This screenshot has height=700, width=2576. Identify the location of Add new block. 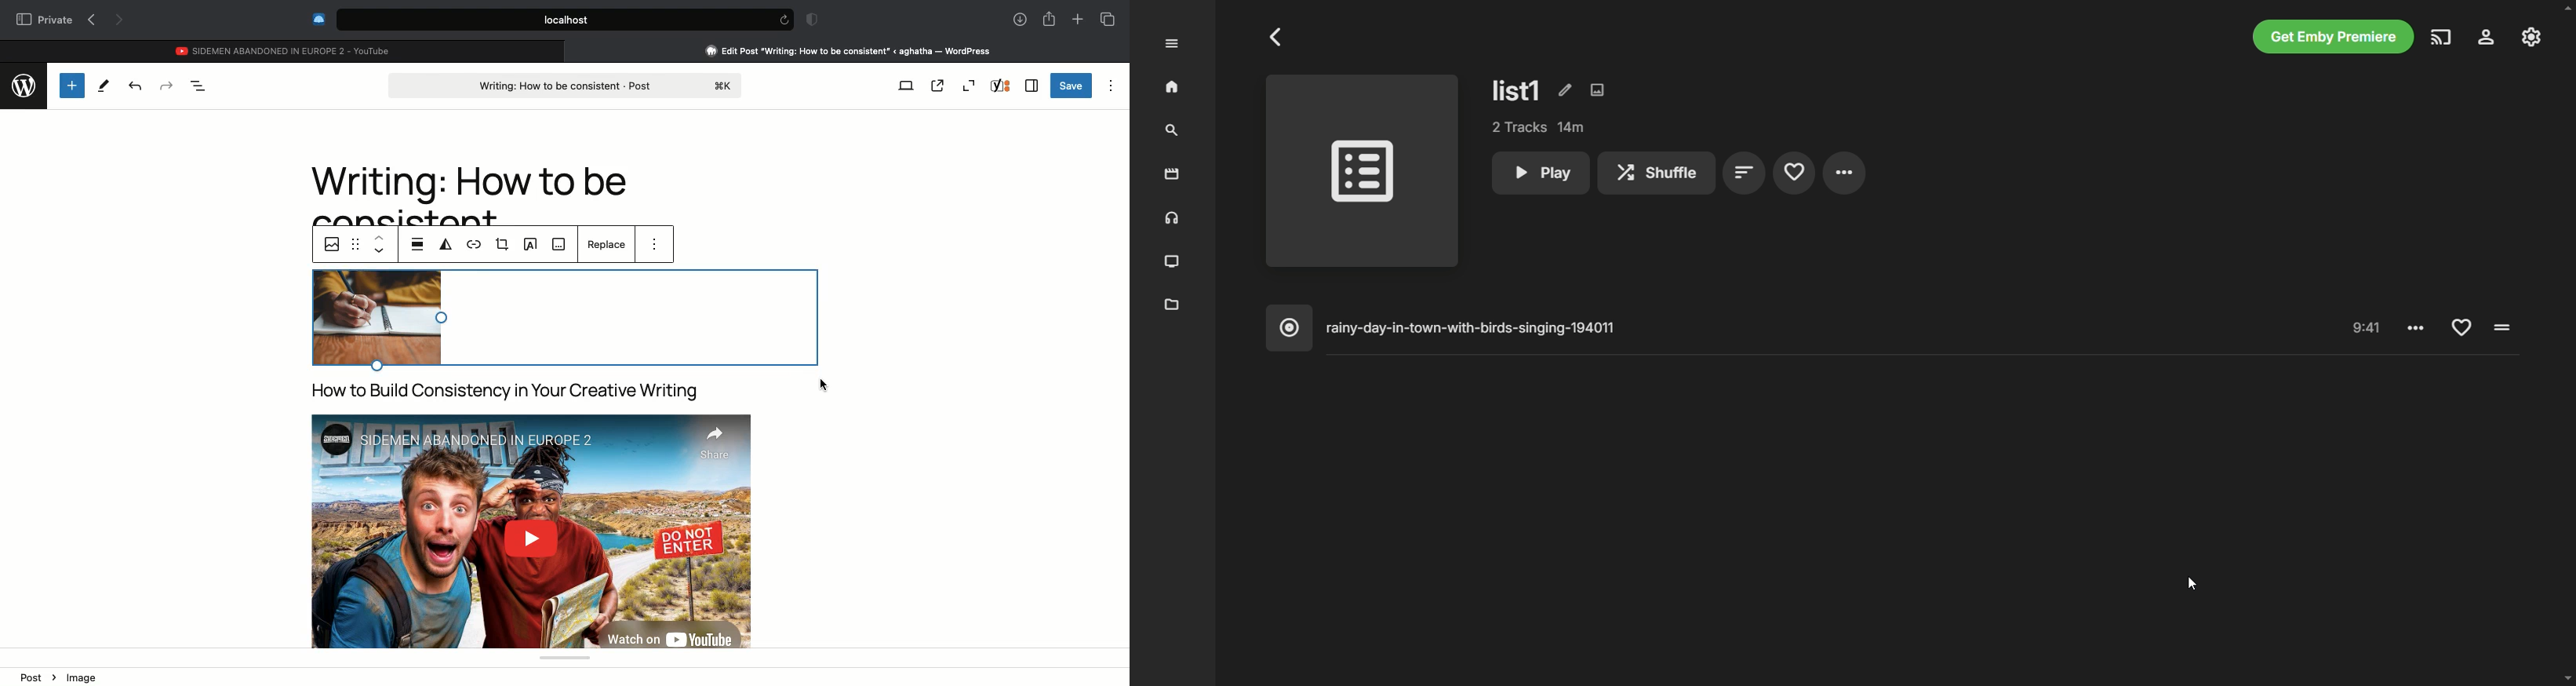
(71, 85).